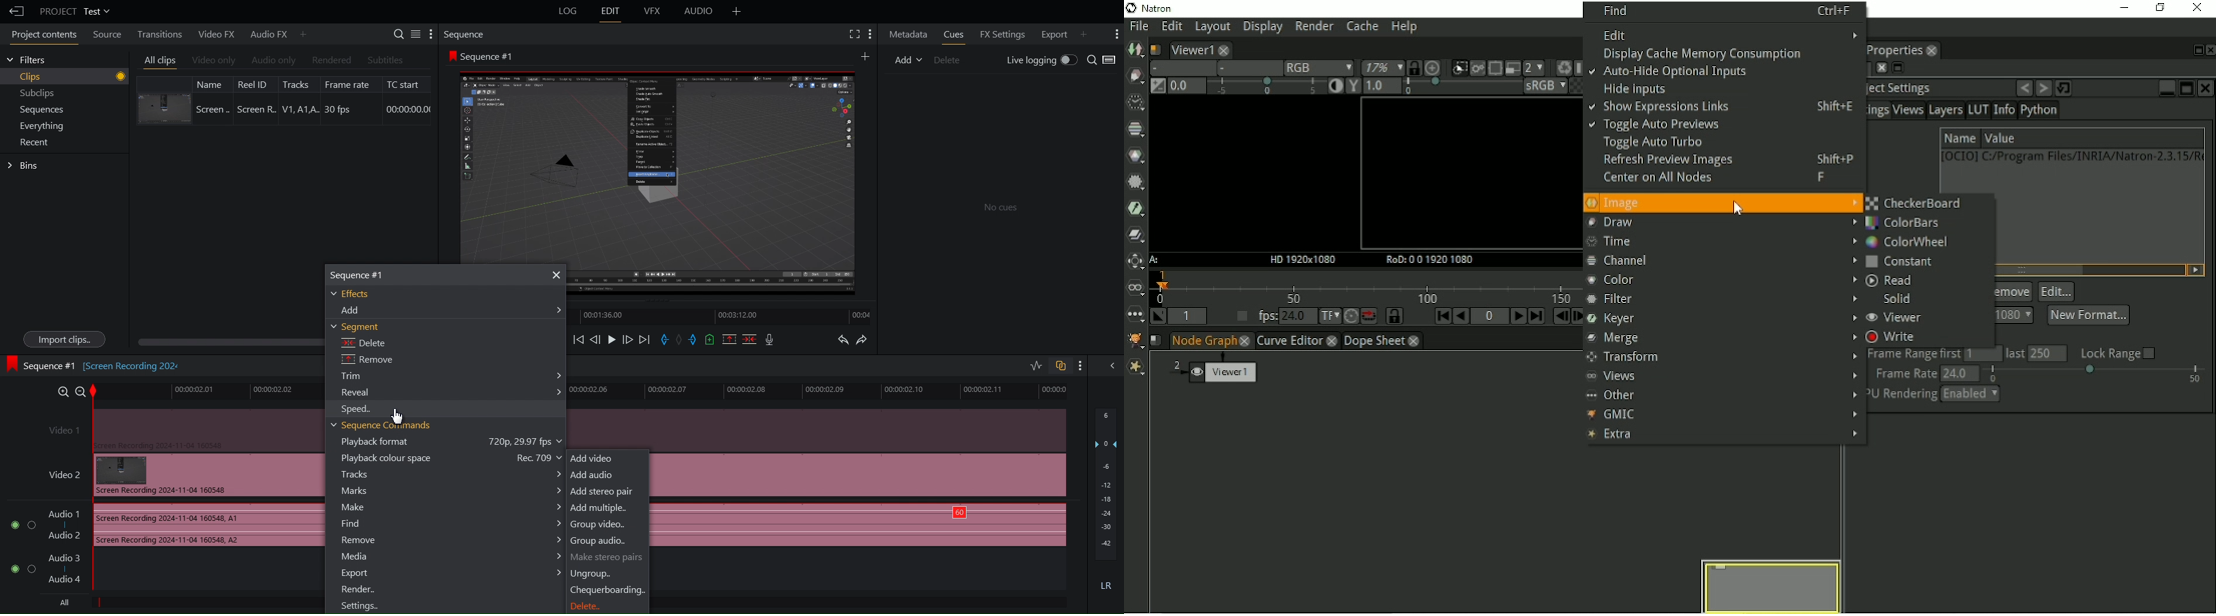 The image size is (2240, 616). Describe the element at coordinates (468, 34) in the screenshot. I see `Sequence` at that location.